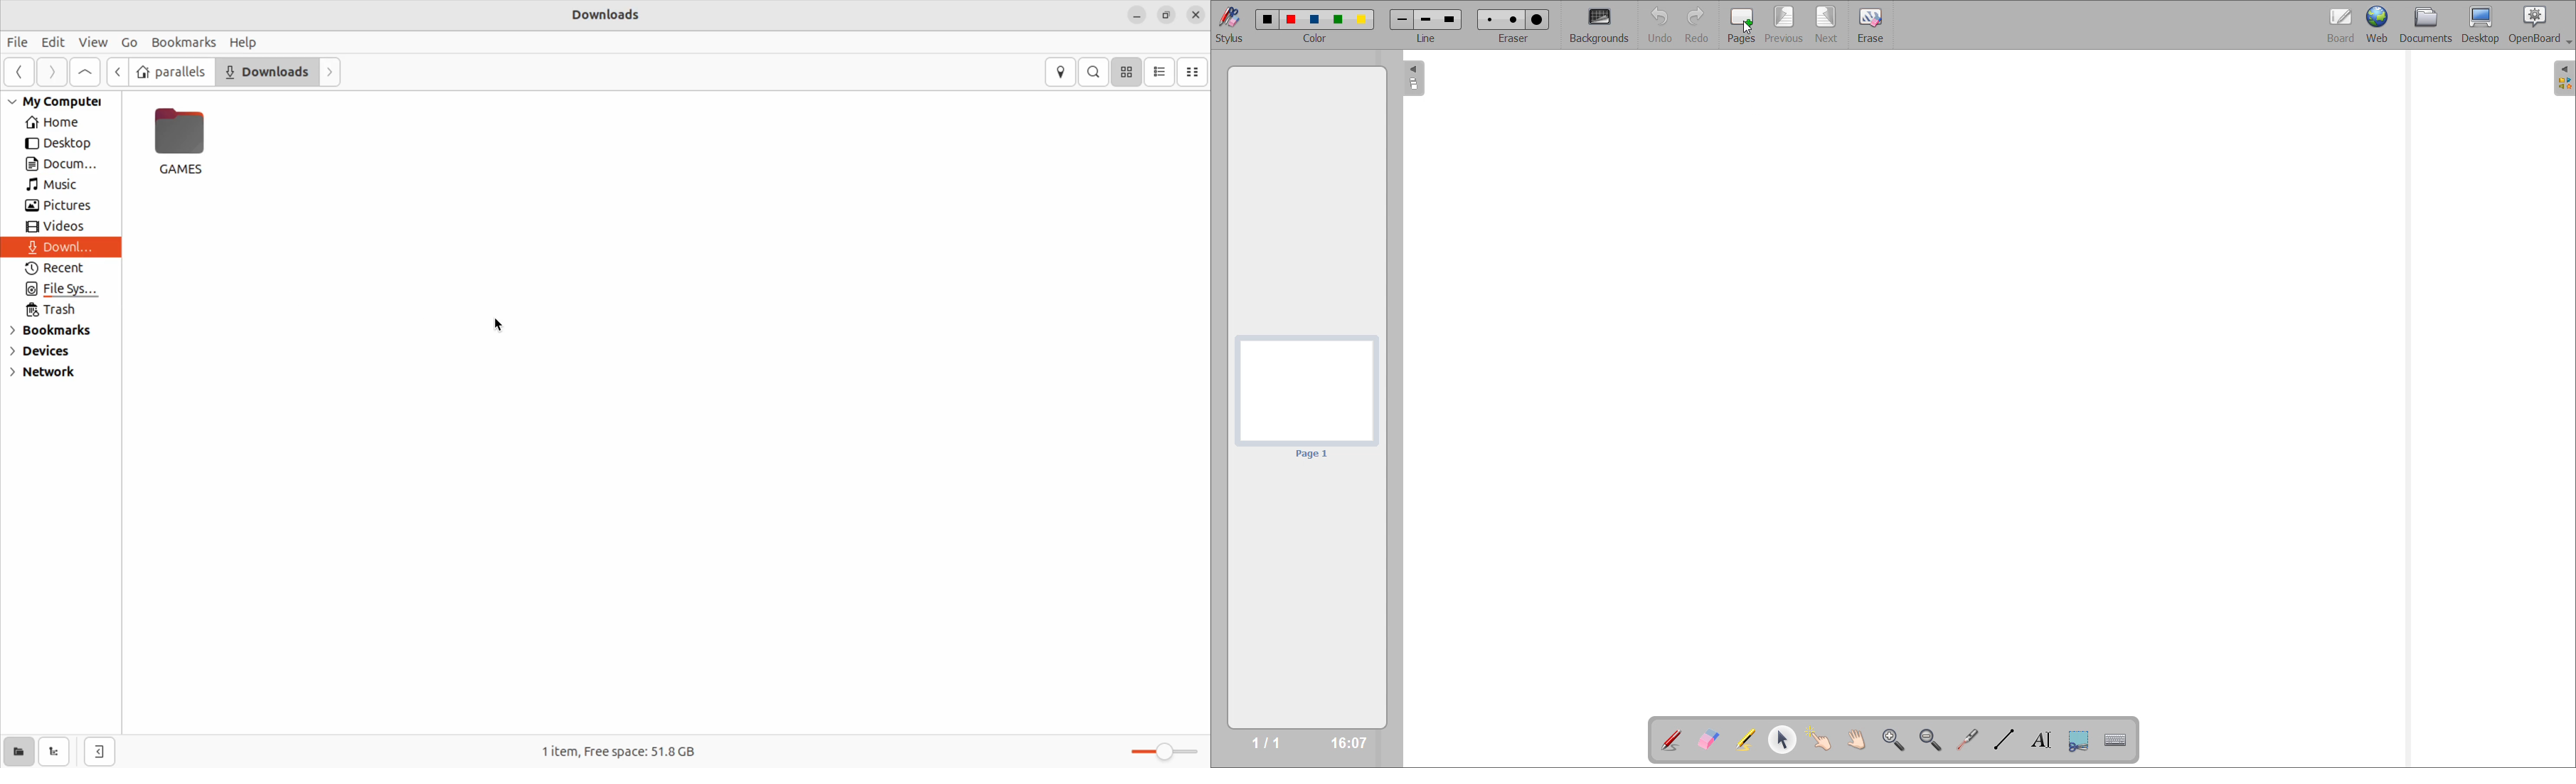 The image size is (2576, 784). What do you see at coordinates (120, 72) in the screenshot?
I see `back` at bounding box center [120, 72].